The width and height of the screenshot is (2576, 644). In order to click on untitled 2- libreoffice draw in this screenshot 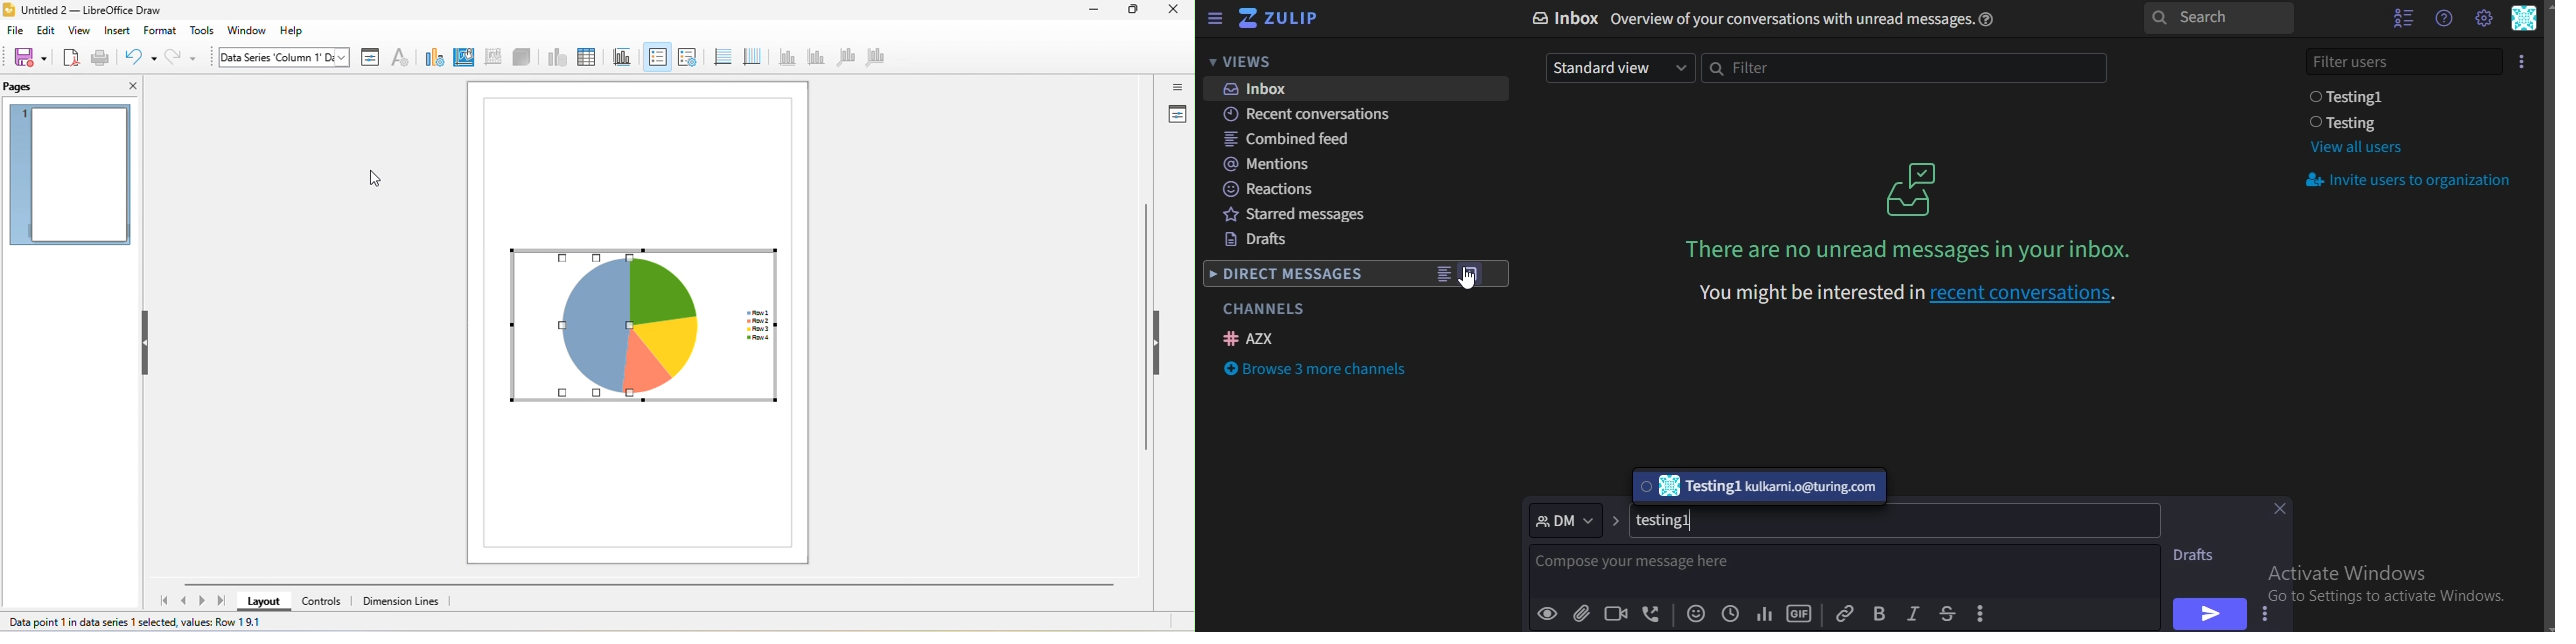, I will do `click(102, 11)`.